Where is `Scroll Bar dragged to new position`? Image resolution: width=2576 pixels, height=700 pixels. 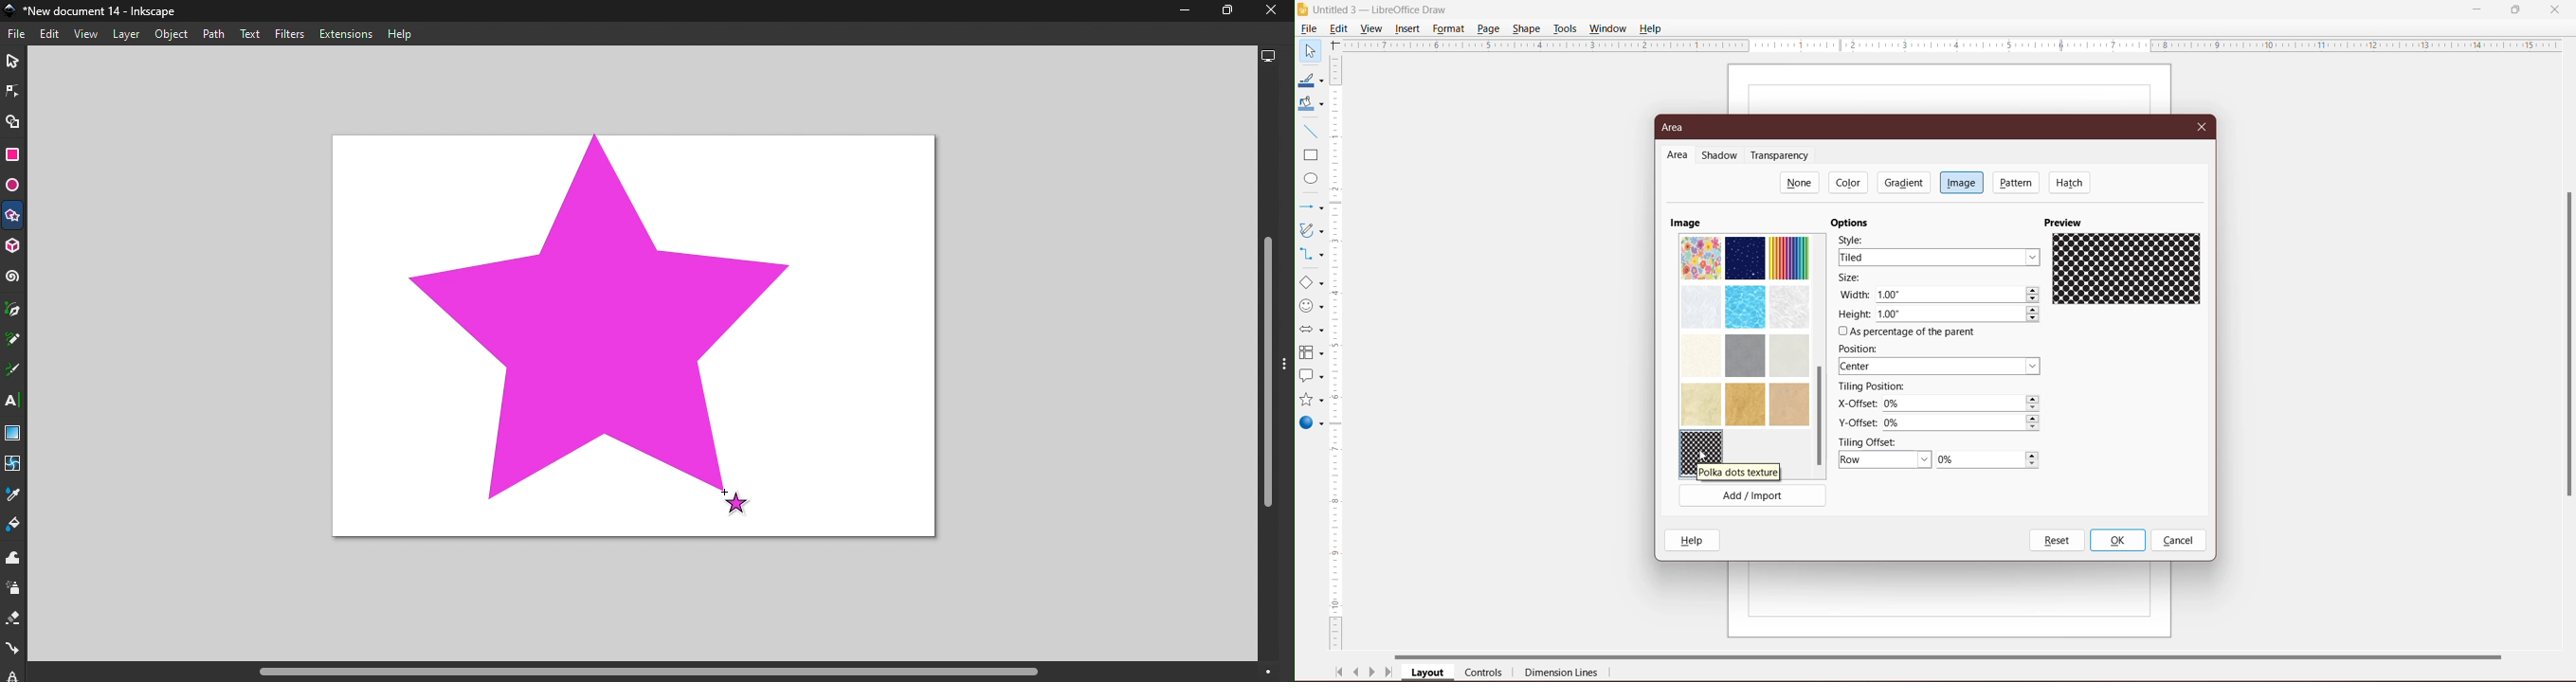 Scroll Bar dragged to new position is located at coordinates (1819, 417).